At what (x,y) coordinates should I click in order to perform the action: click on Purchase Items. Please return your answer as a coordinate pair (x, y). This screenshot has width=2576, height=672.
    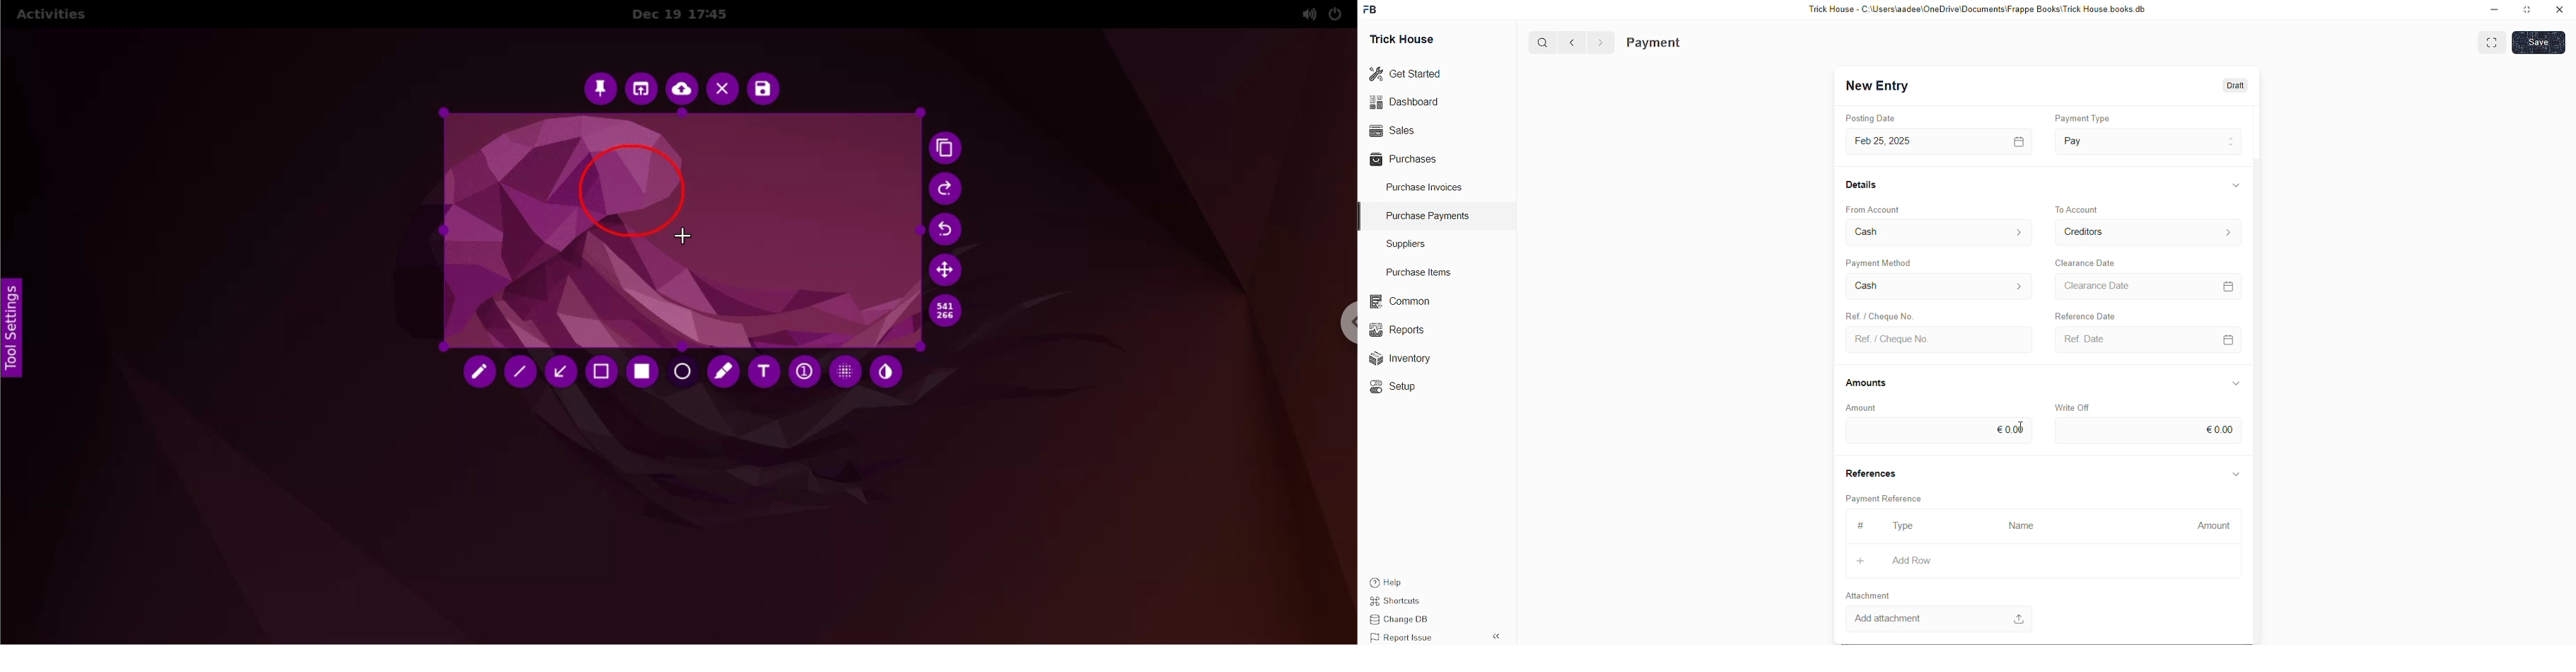
    Looking at the image, I should click on (1422, 270).